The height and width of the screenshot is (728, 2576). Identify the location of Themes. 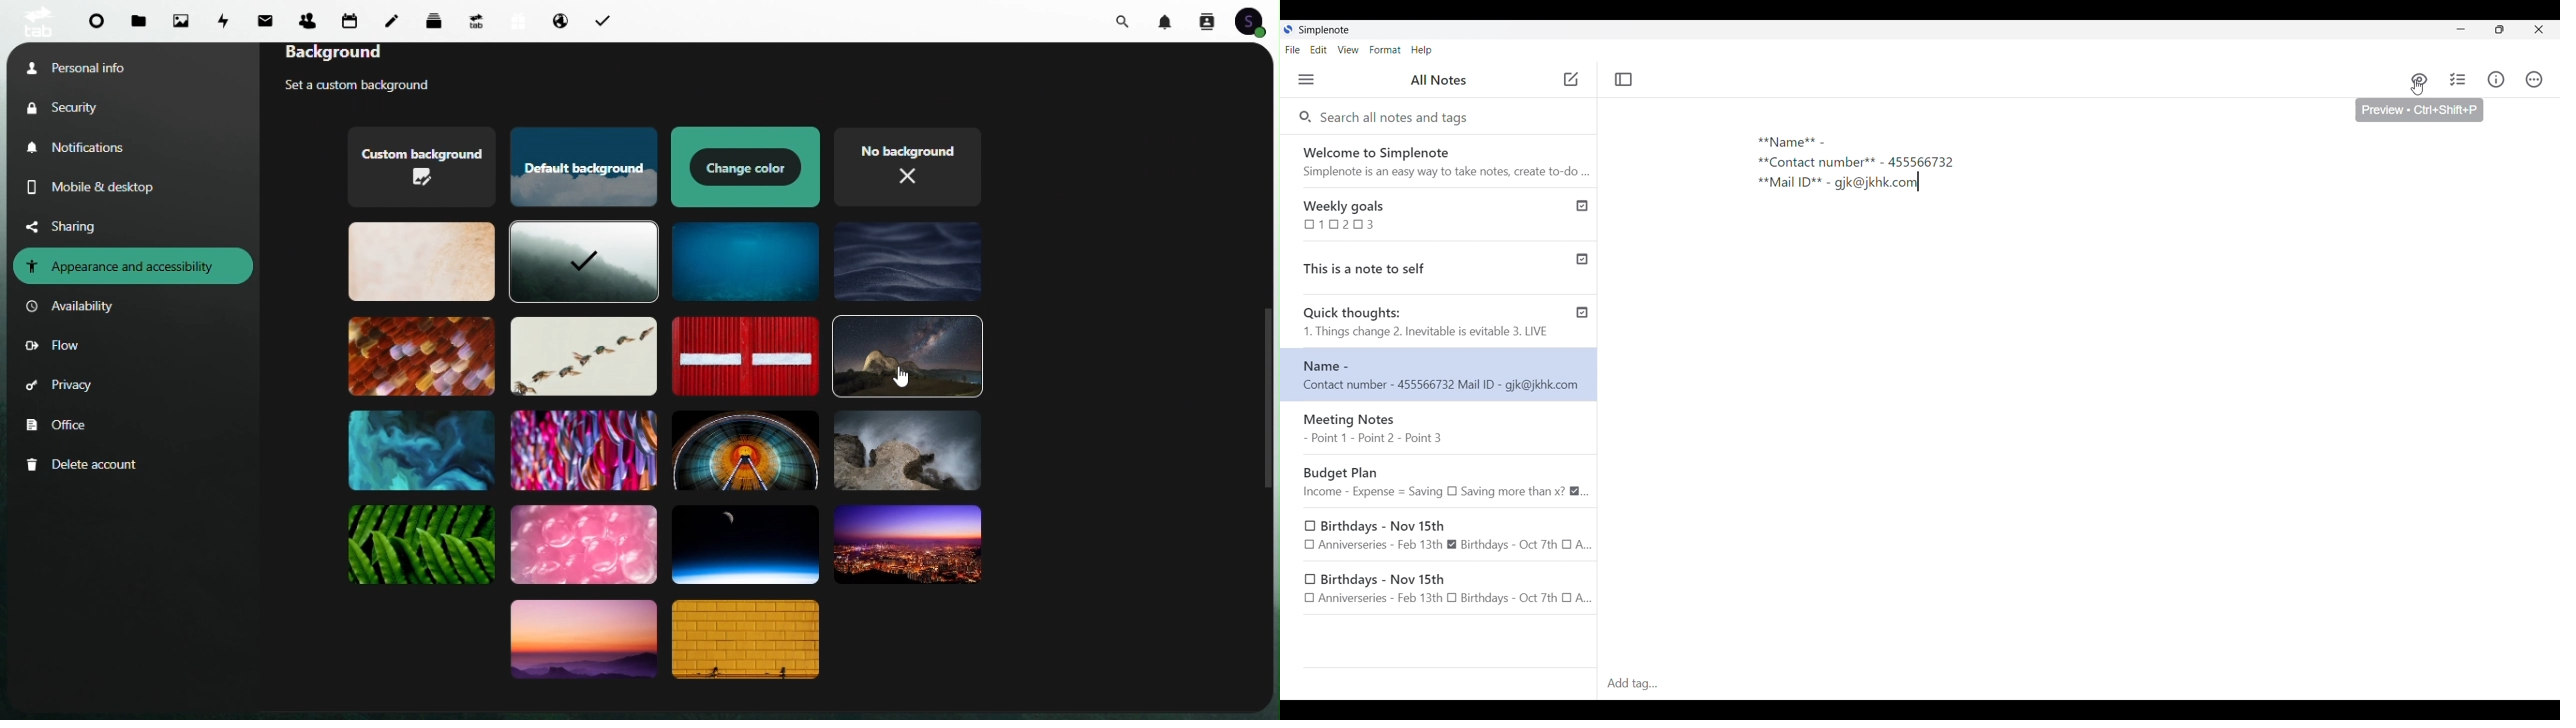
(746, 261).